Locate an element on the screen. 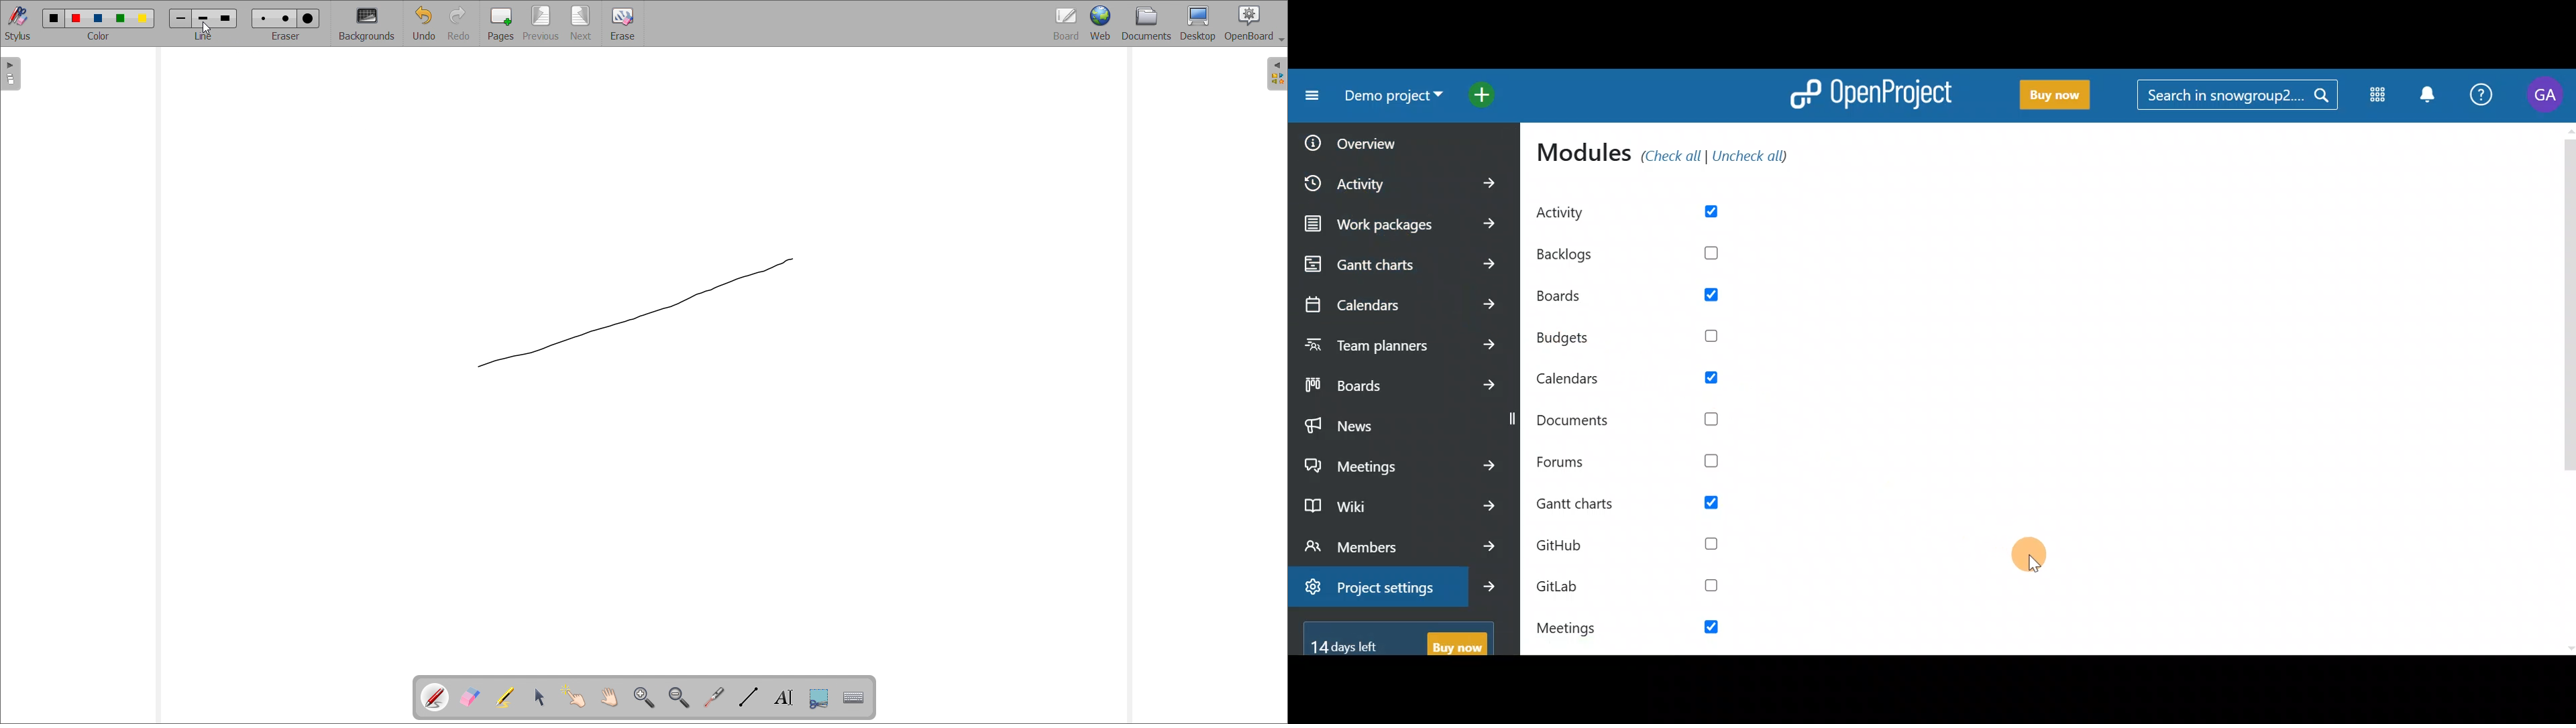 The height and width of the screenshot is (728, 2576). Calendars is located at coordinates (1400, 304).